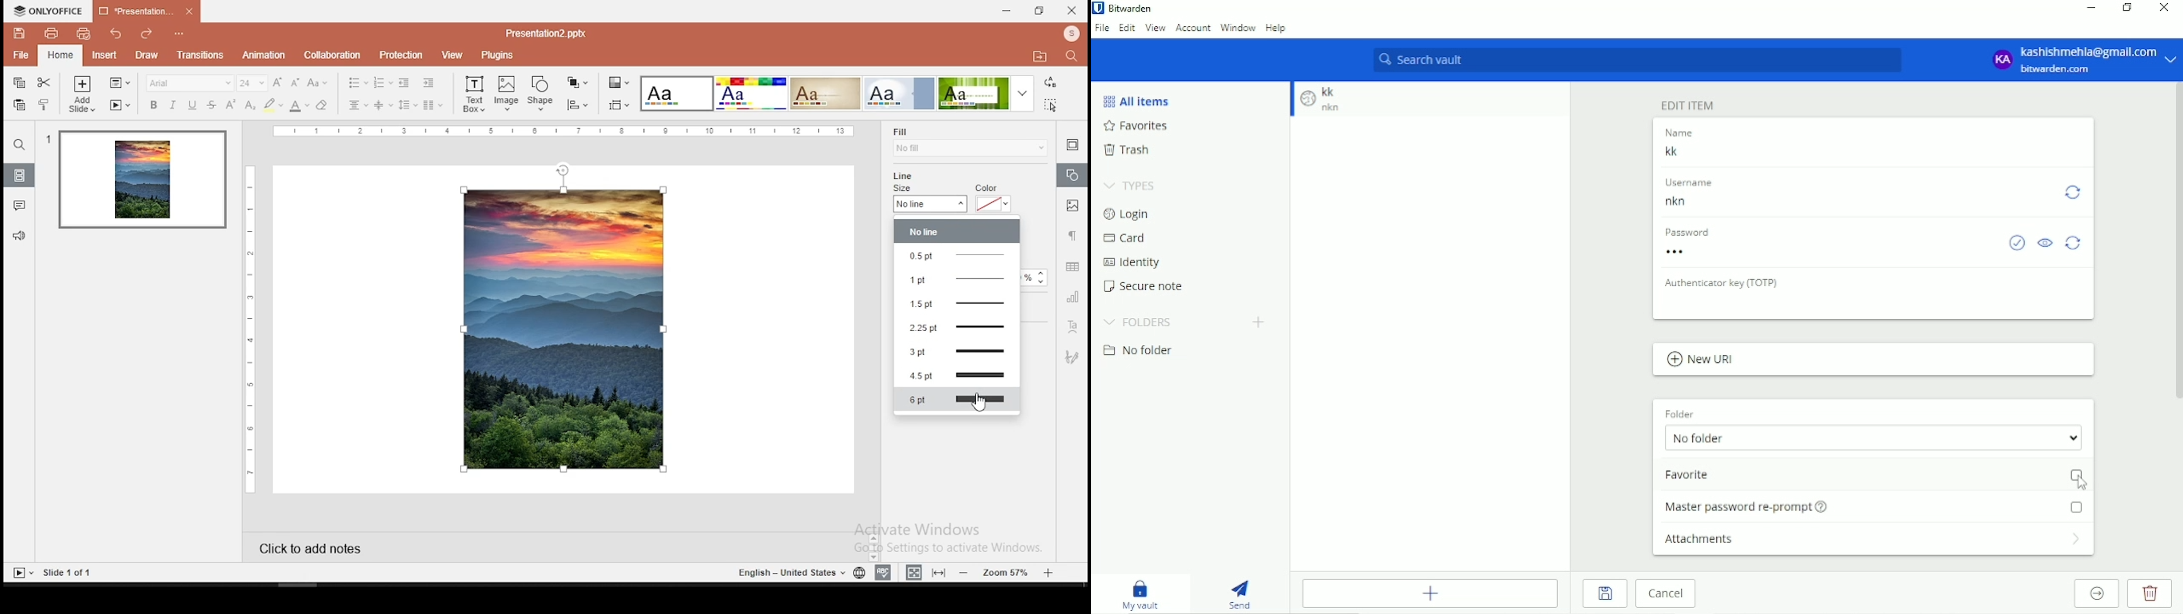 The height and width of the screenshot is (616, 2184). Describe the element at coordinates (1687, 132) in the screenshot. I see `name label` at that location.